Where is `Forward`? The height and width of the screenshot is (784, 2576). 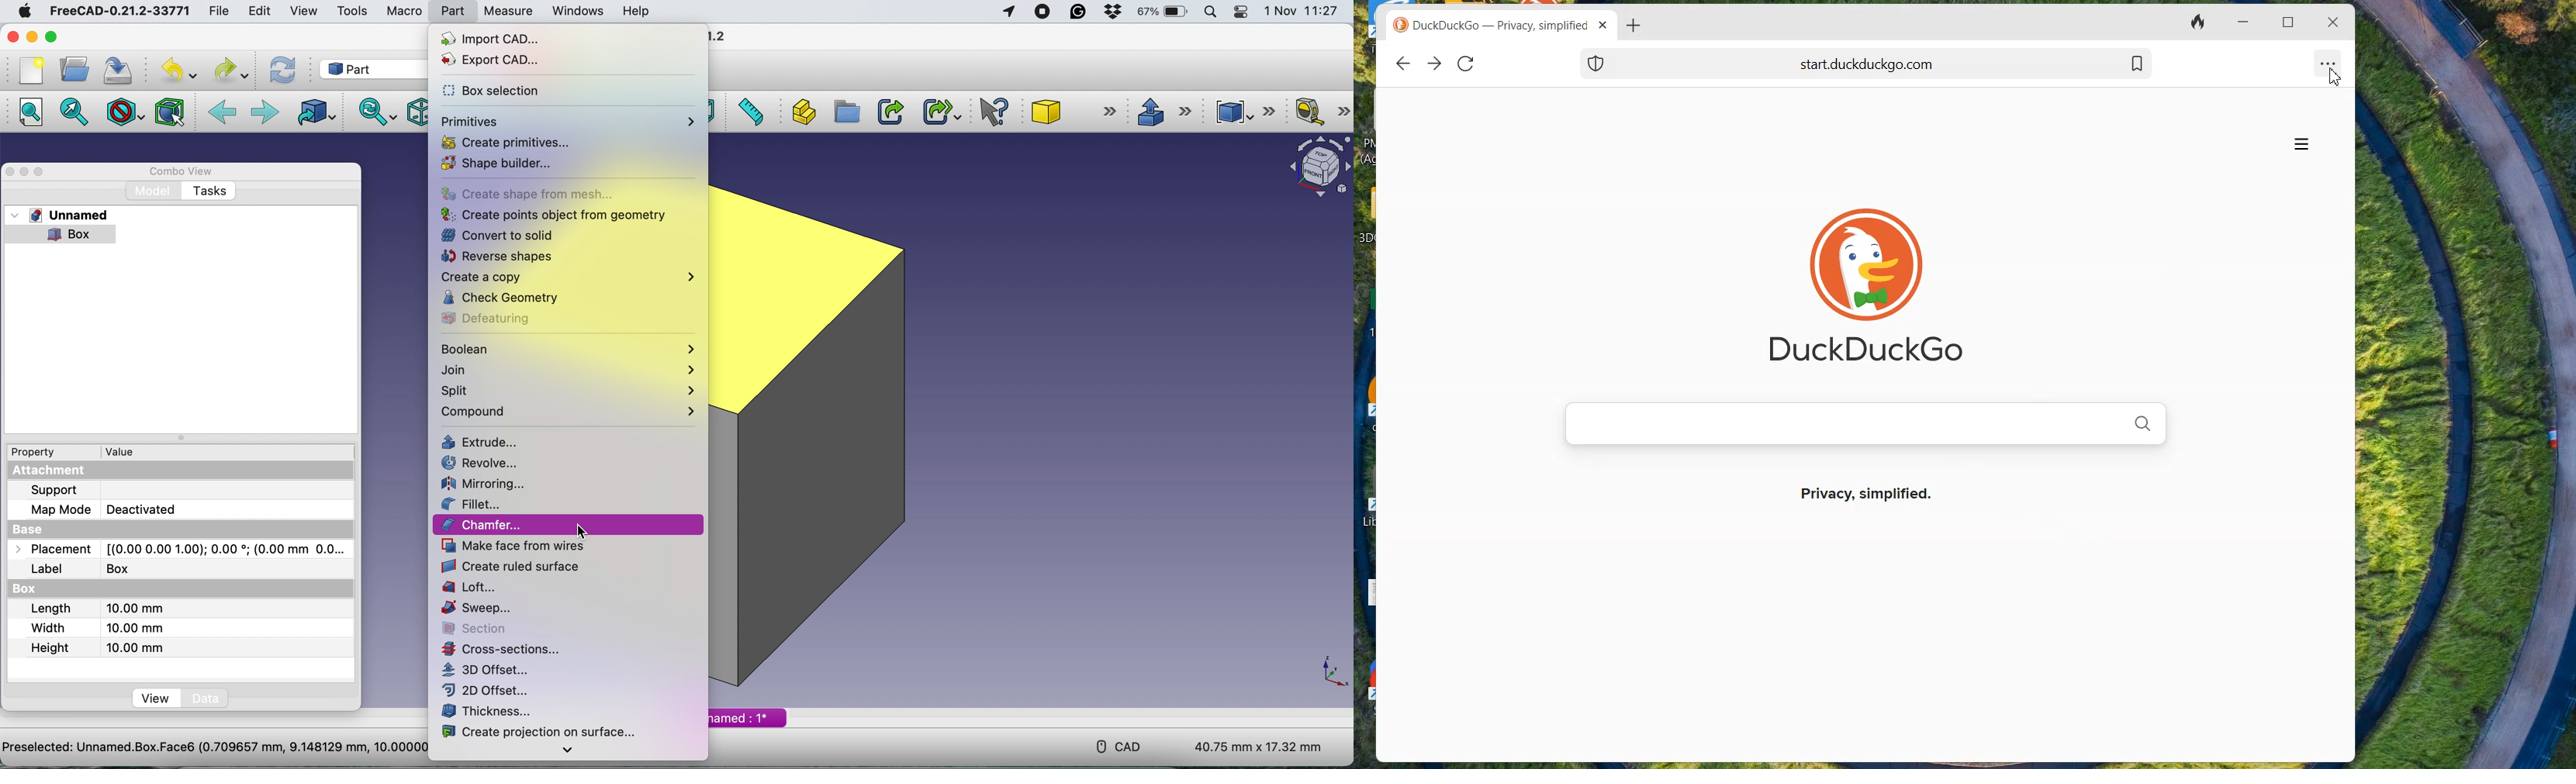 Forward is located at coordinates (1434, 64).